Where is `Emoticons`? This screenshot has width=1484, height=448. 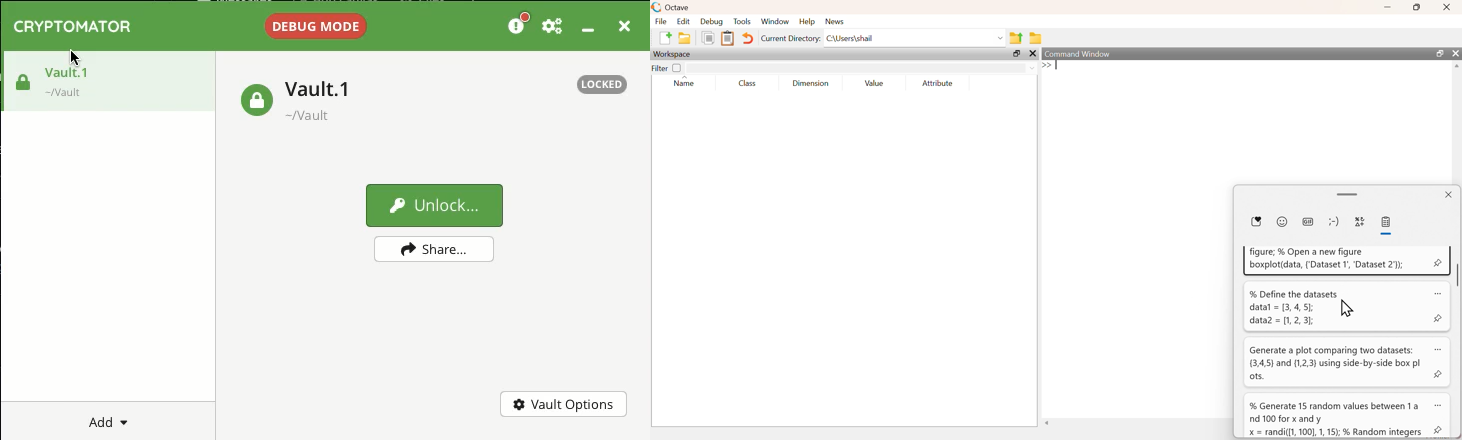
Emoticons is located at coordinates (1333, 221).